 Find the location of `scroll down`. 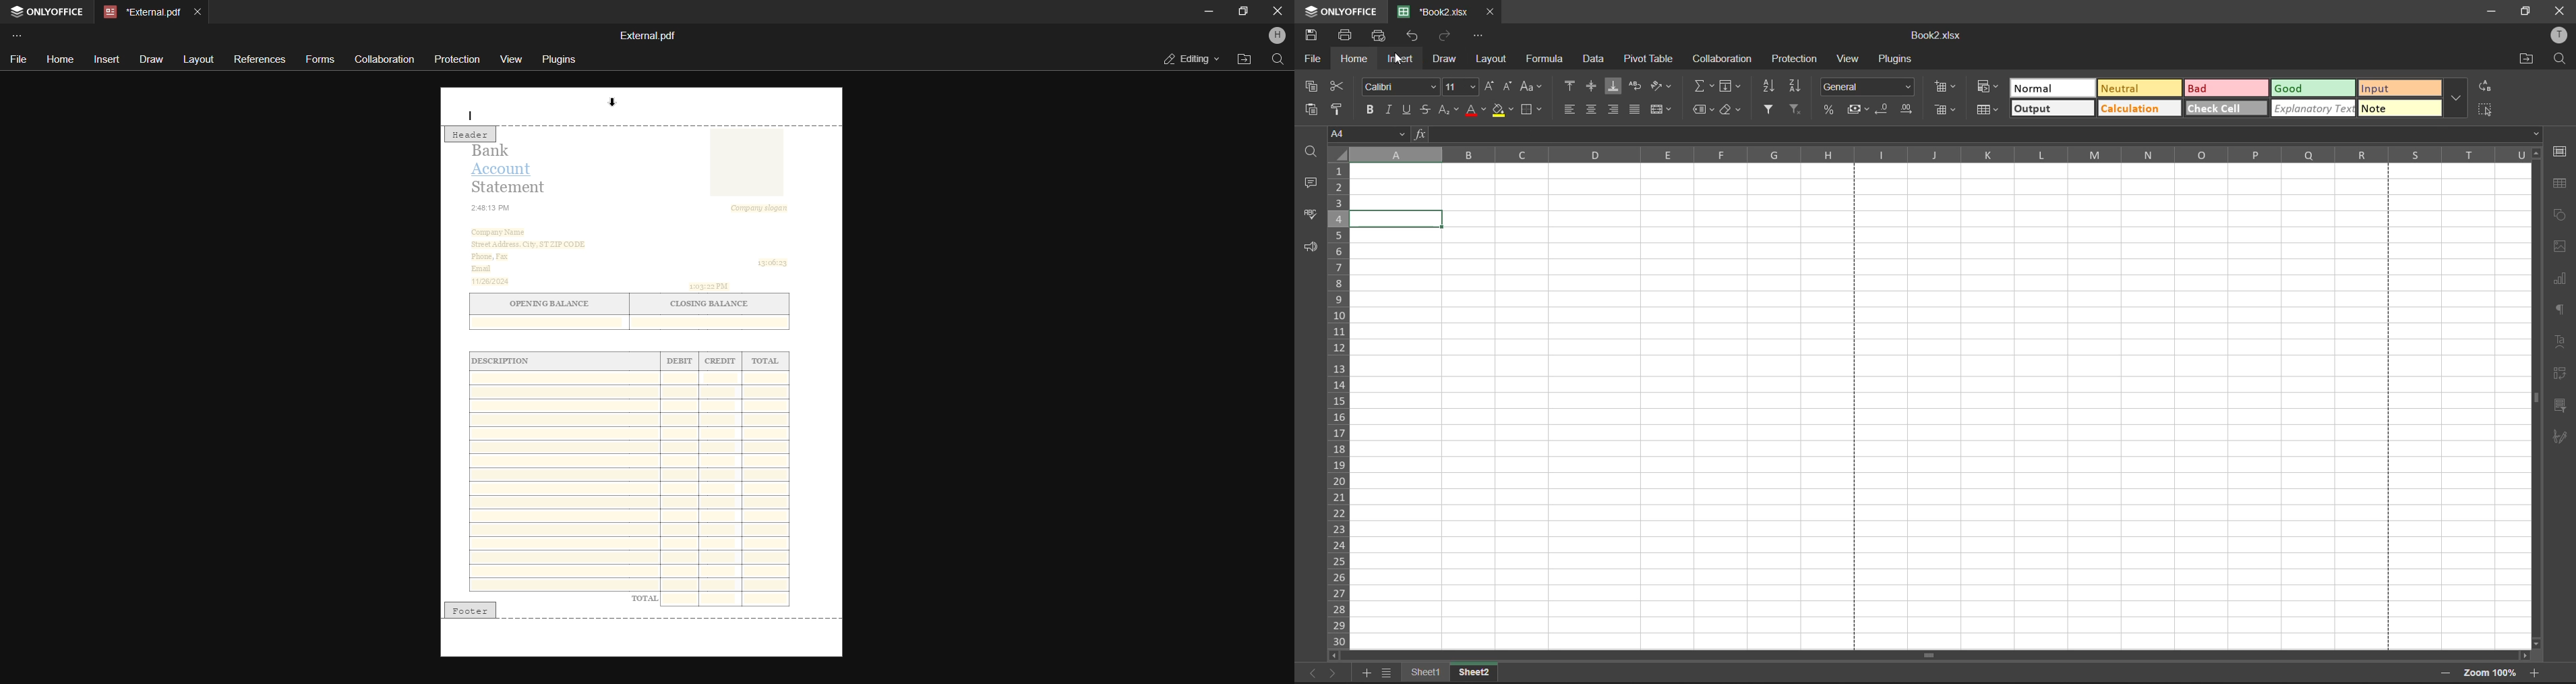

scroll down is located at coordinates (2534, 643).